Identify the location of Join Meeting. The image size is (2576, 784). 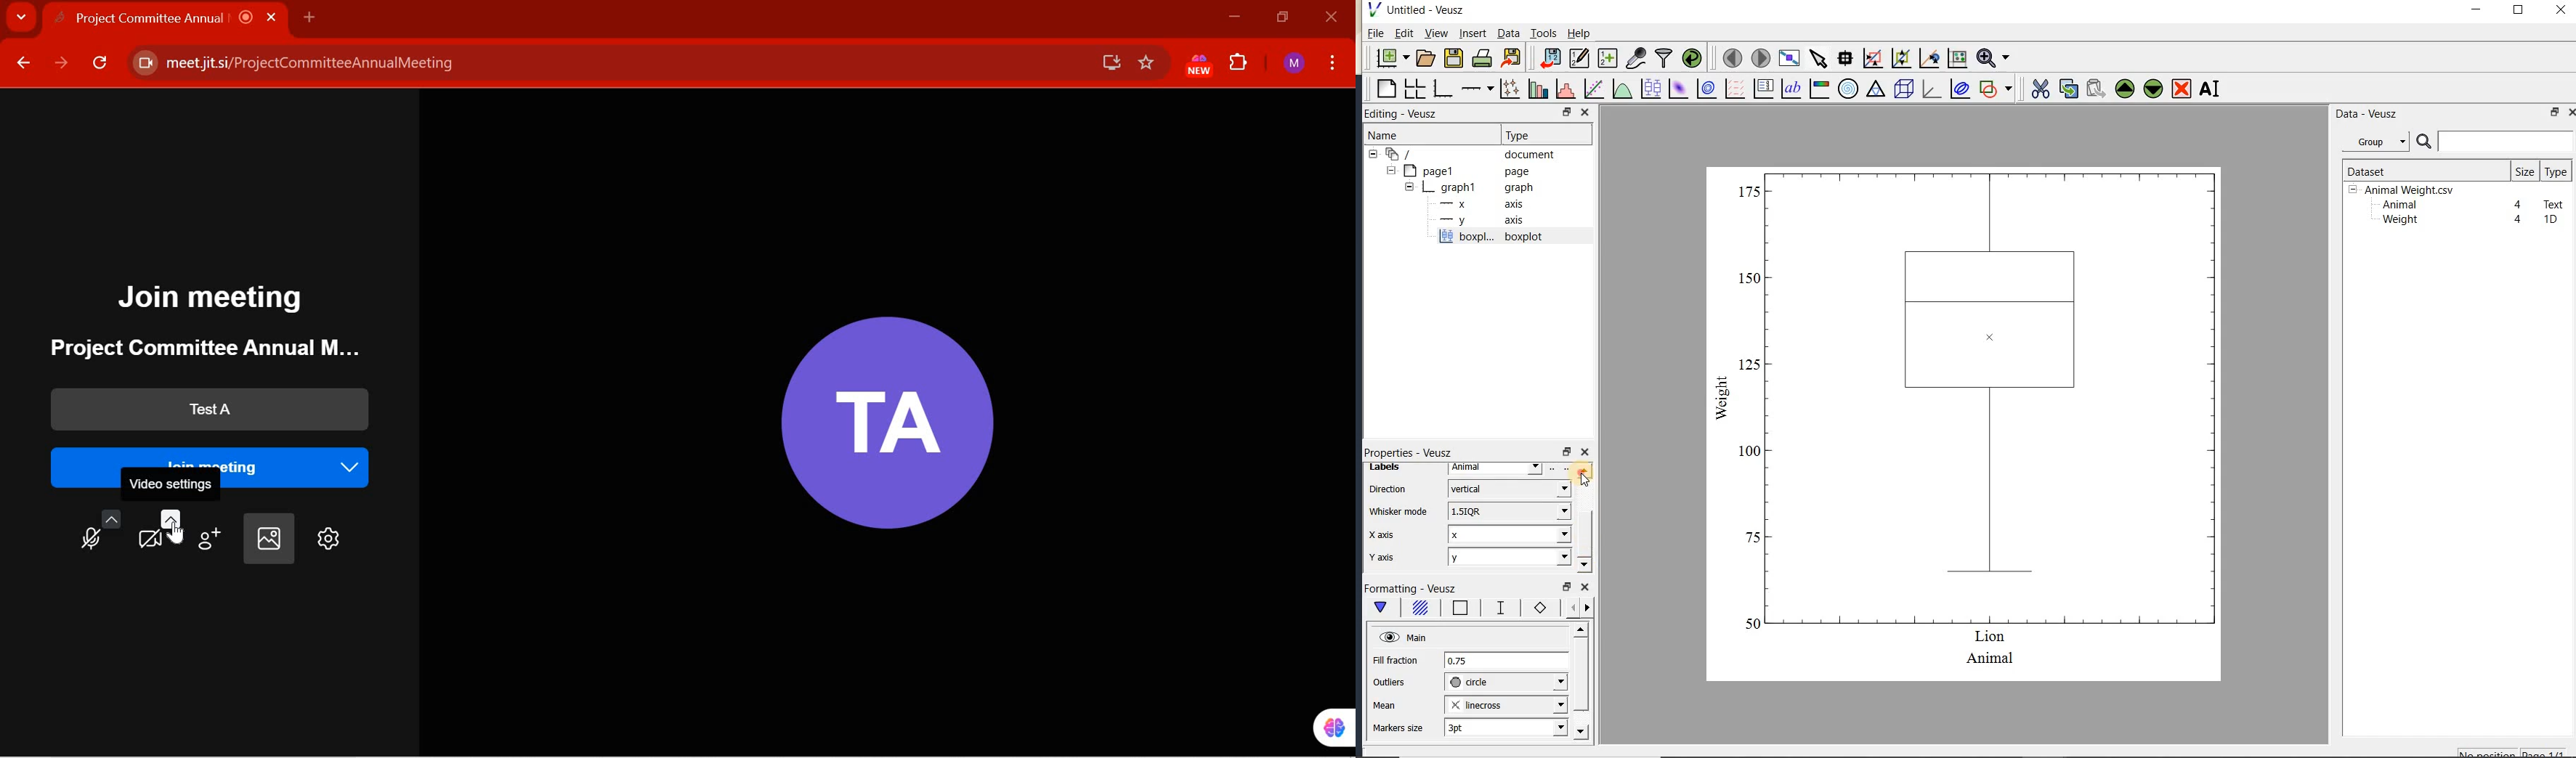
(215, 299).